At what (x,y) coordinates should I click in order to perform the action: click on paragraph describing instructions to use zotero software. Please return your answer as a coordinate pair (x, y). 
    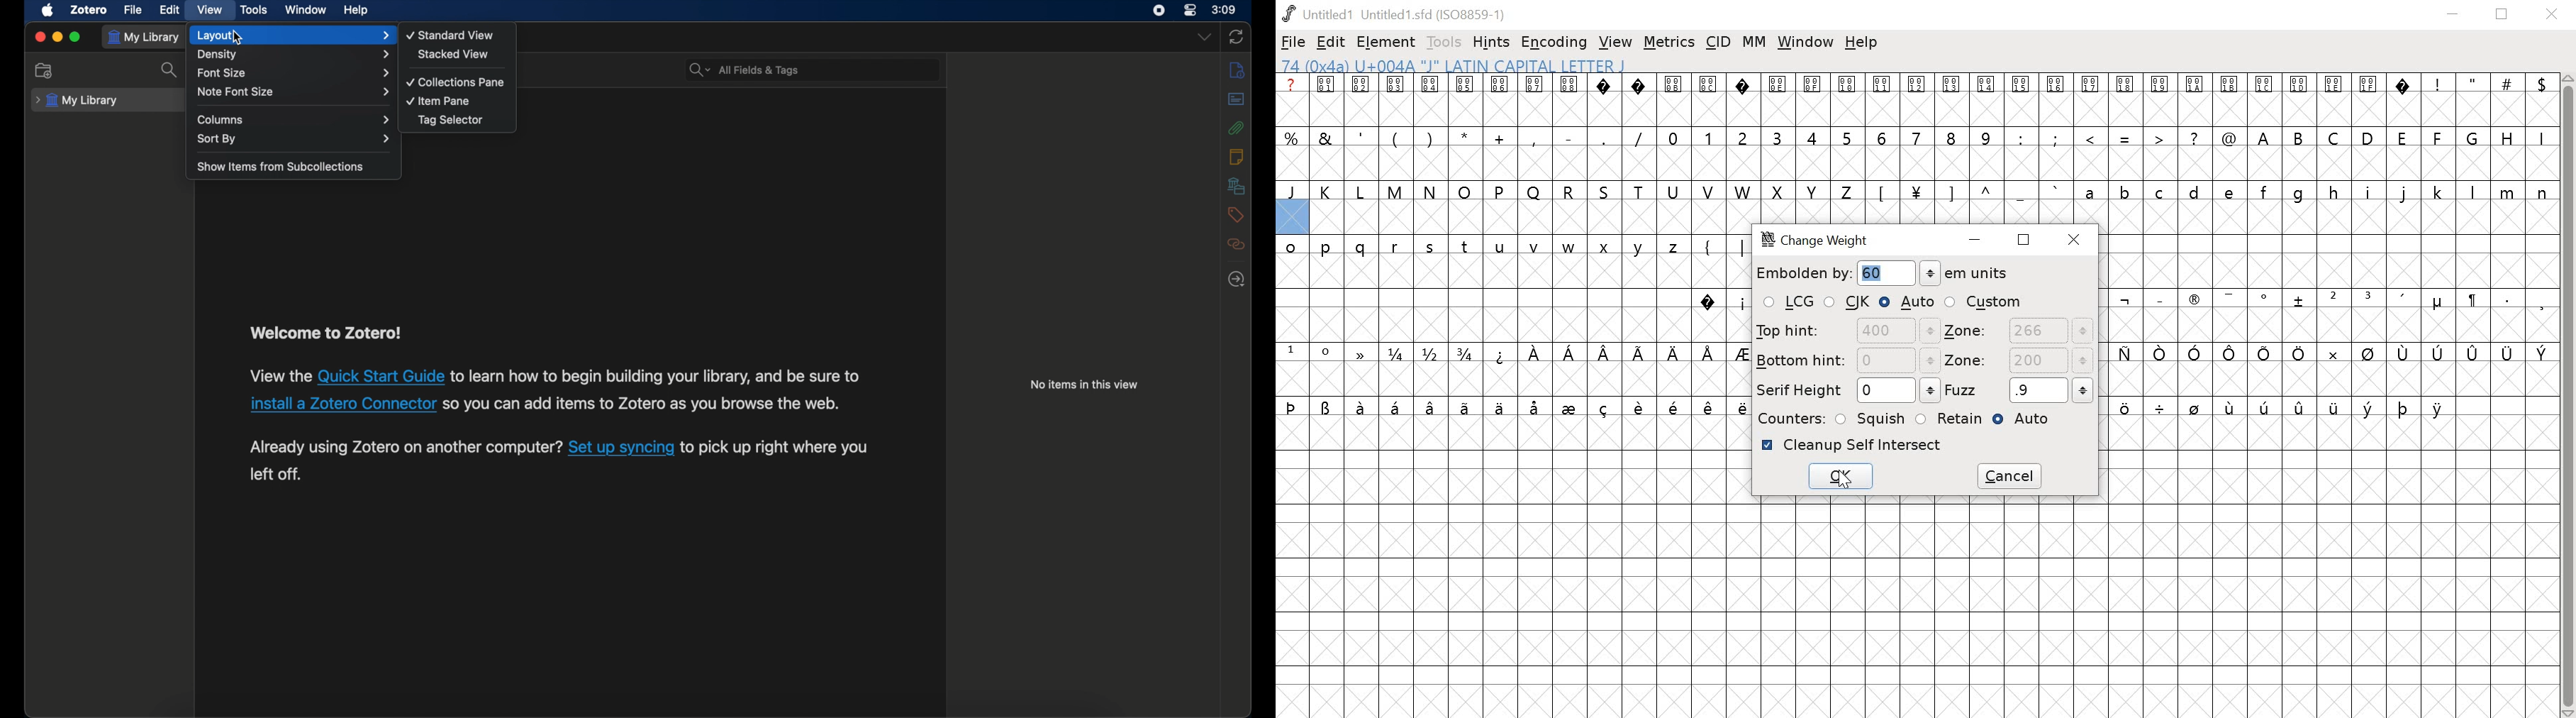
    Looking at the image, I should click on (559, 404).